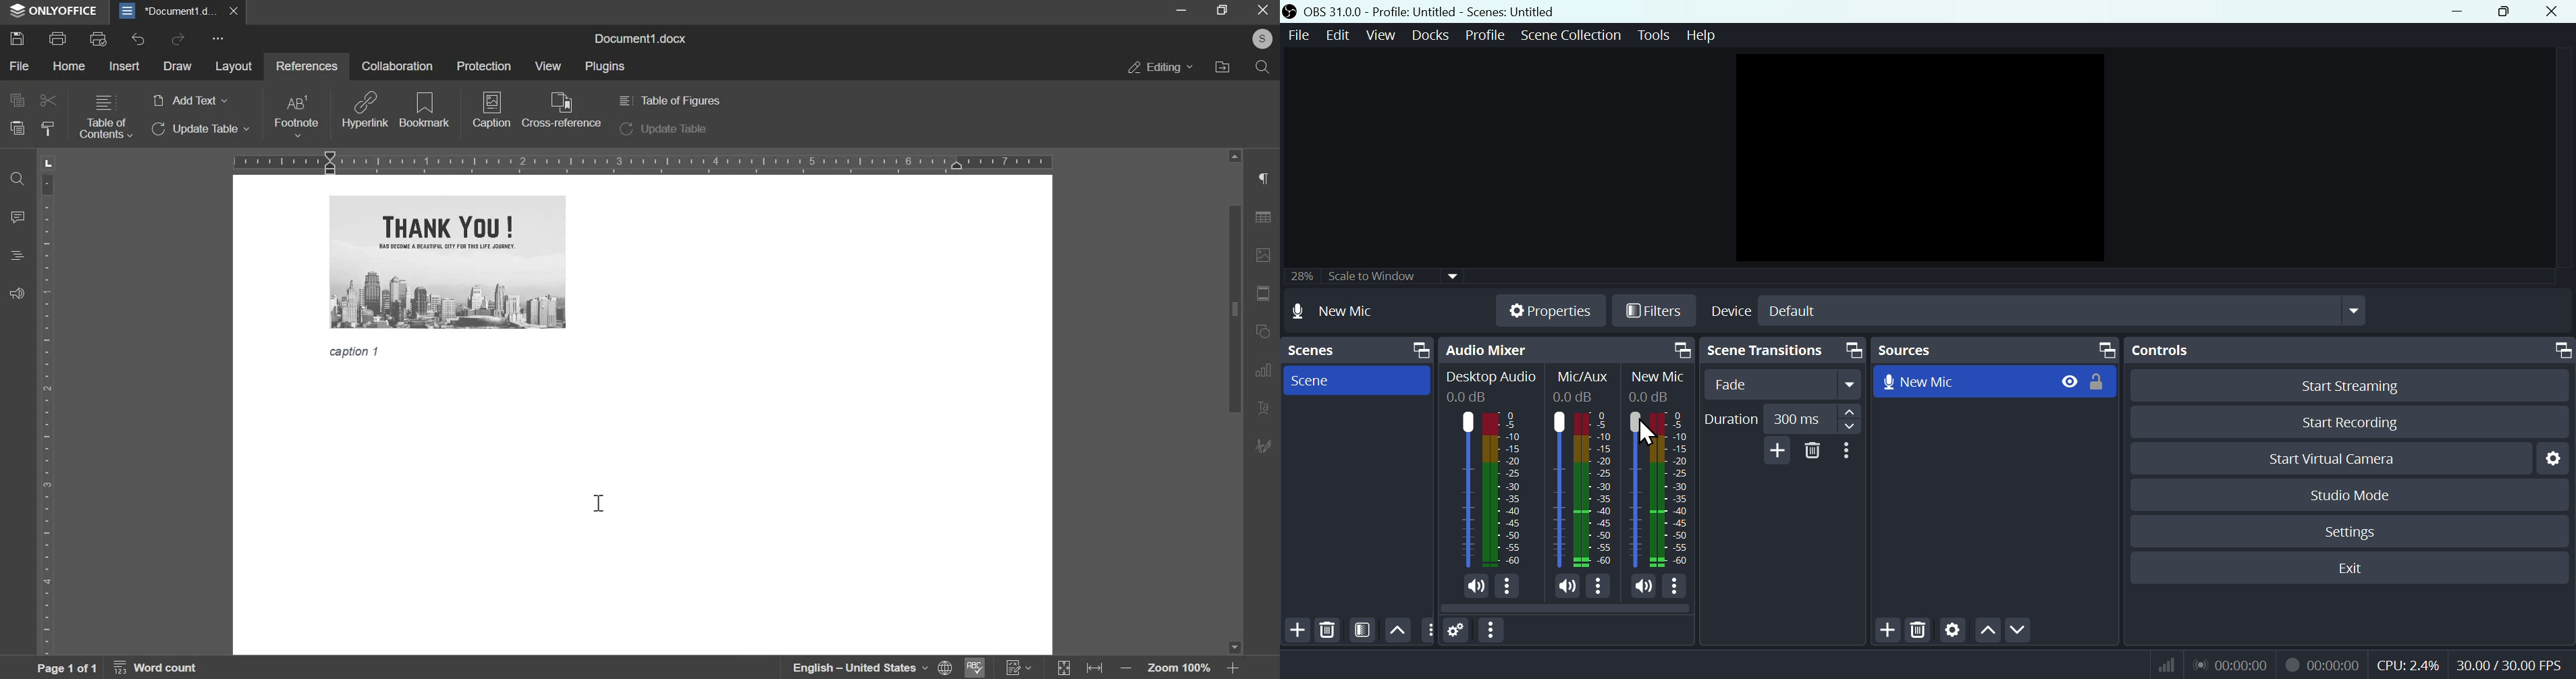  Describe the element at coordinates (1784, 385) in the screenshot. I see `fade` at that location.